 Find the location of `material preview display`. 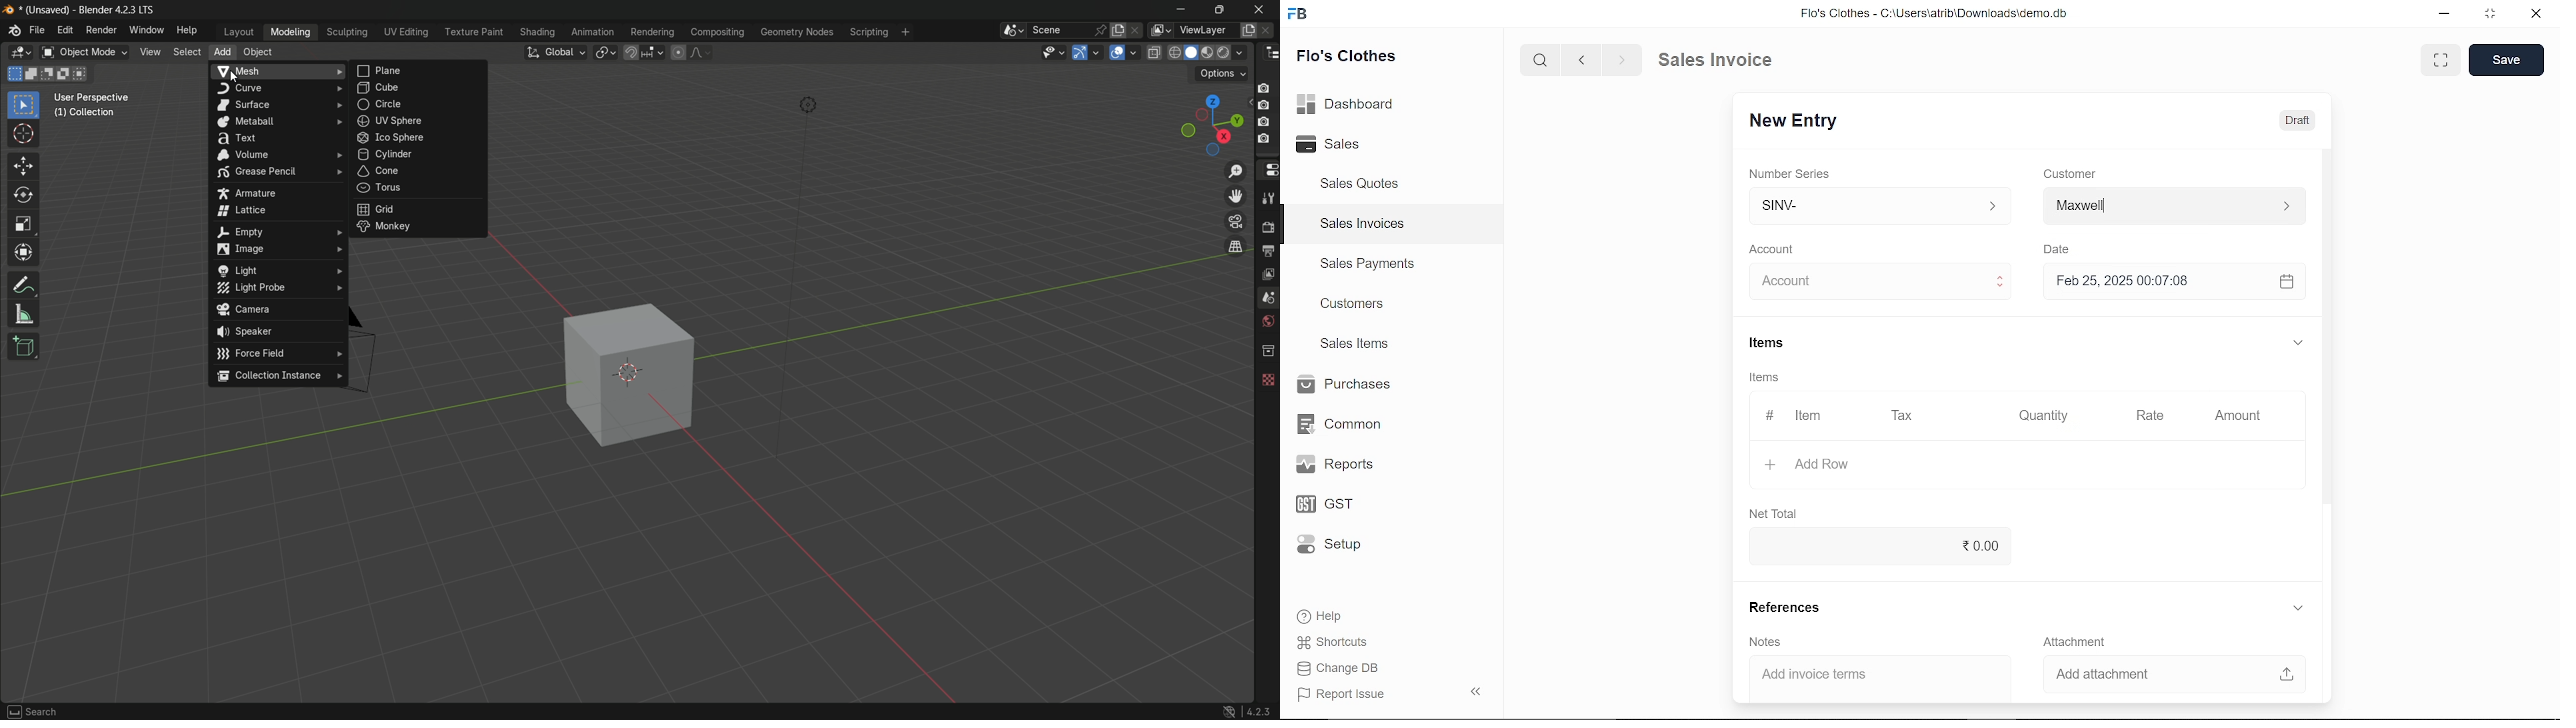

material preview display is located at coordinates (1209, 51).